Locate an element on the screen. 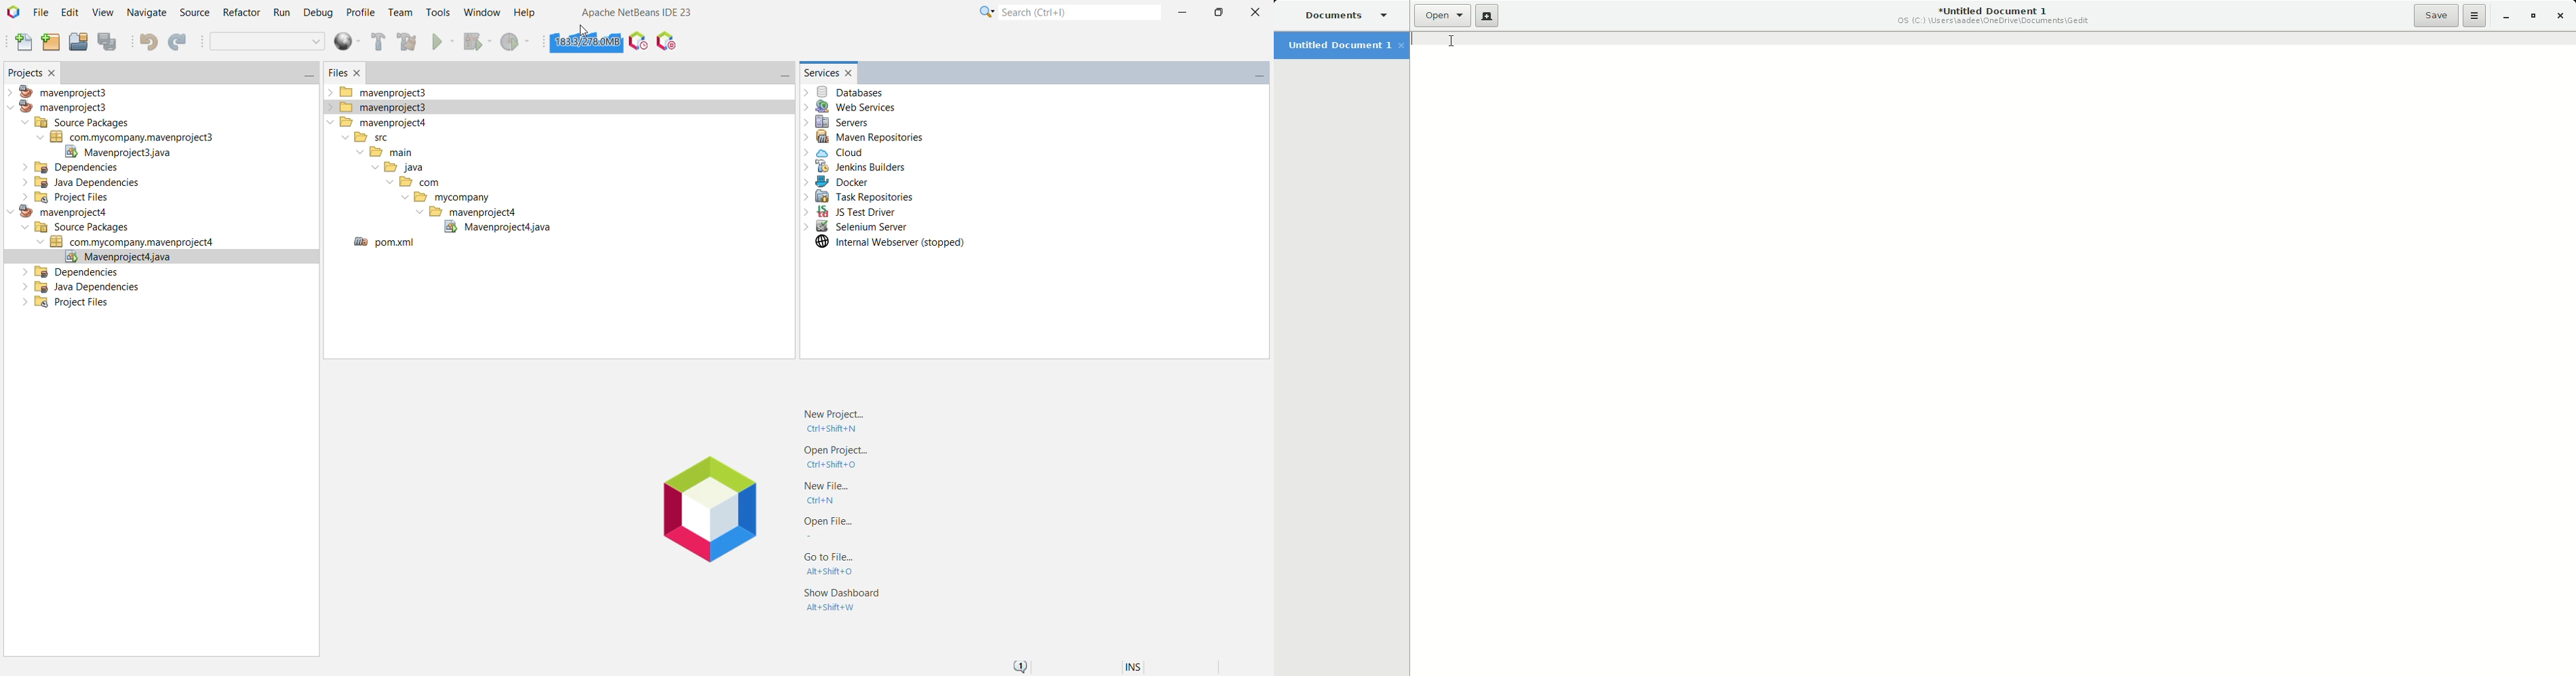  Java Dependencies is located at coordinates (76, 185).